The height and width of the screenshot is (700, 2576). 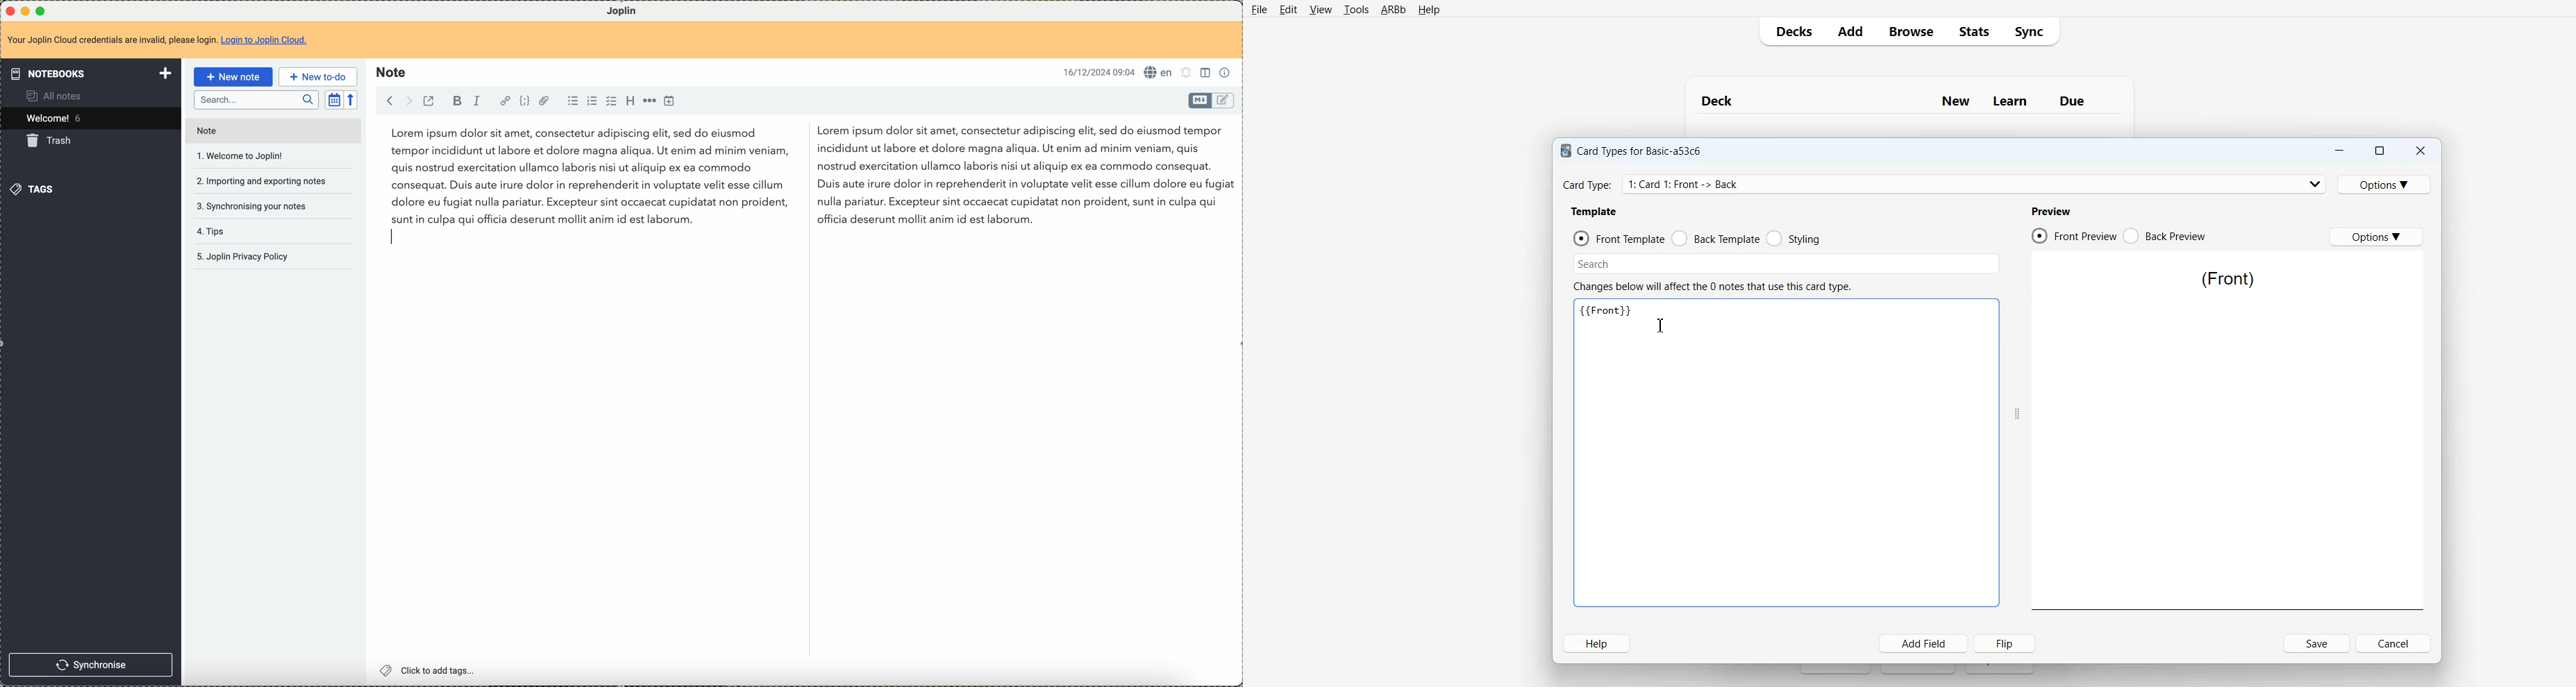 I want to click on ARBb, so click(x=1392, y=10).